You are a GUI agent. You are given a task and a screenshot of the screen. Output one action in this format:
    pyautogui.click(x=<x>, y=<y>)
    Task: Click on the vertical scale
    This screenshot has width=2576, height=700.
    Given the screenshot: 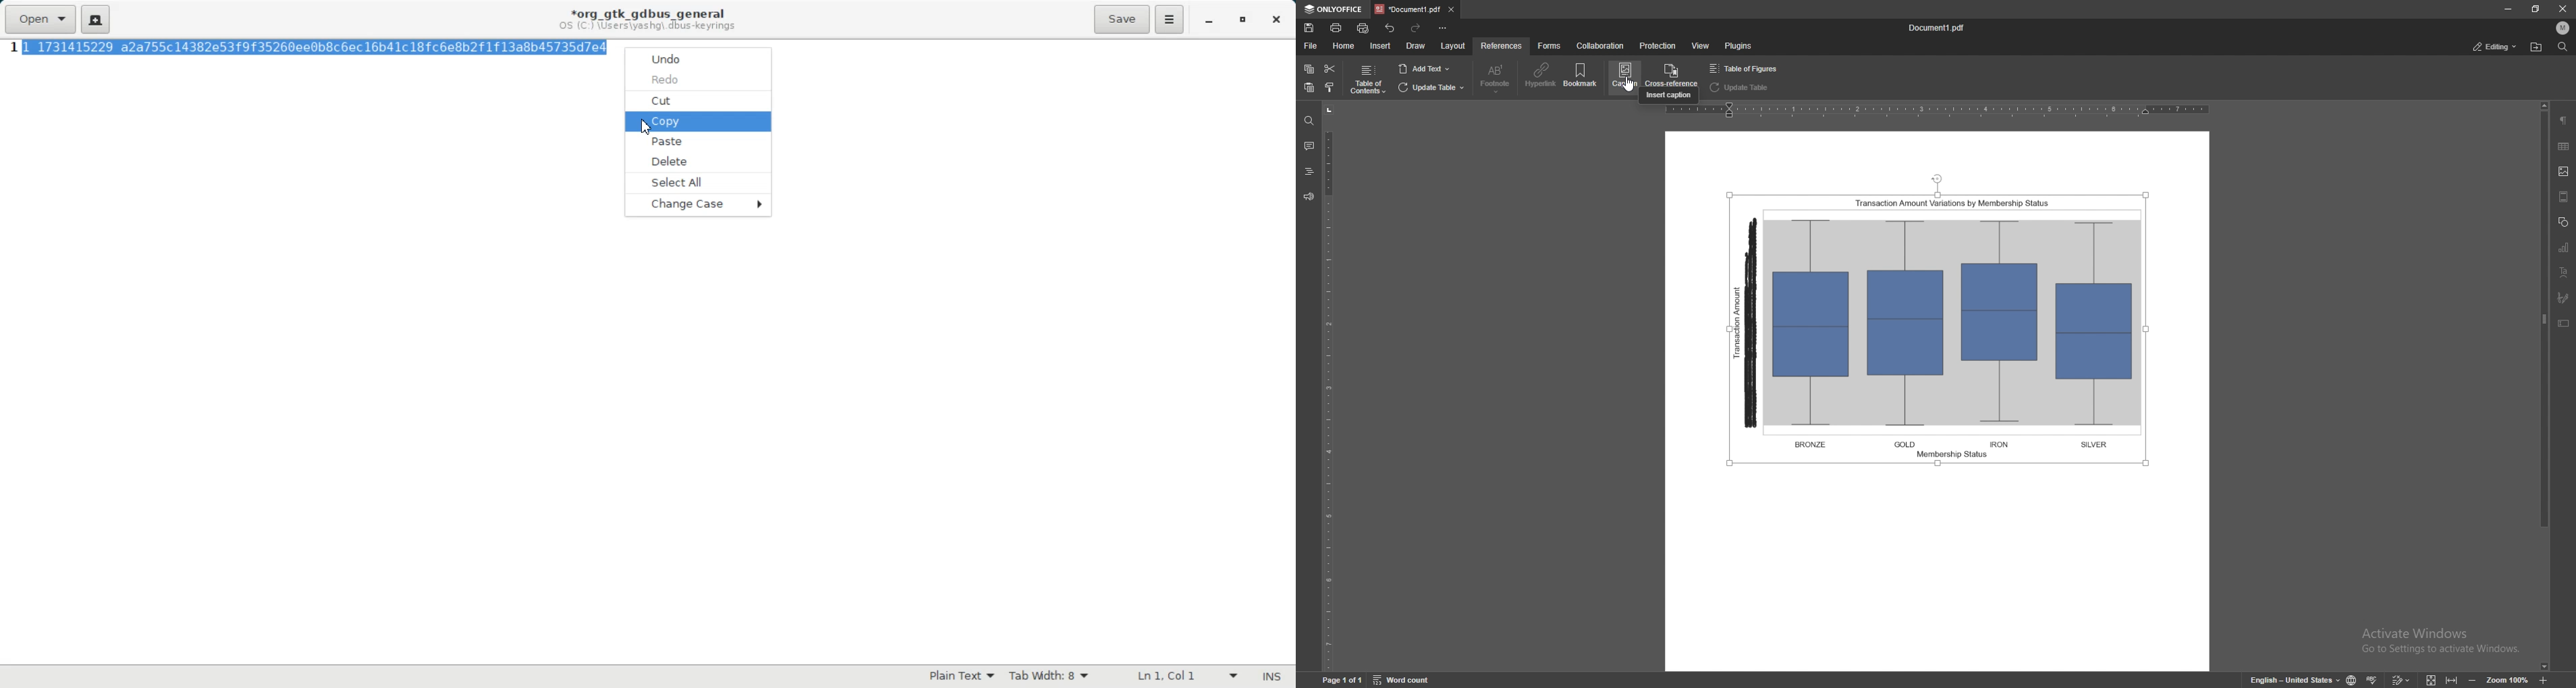 What is the action you would take?
    pyautogui.click(x=1334, y=387)
    